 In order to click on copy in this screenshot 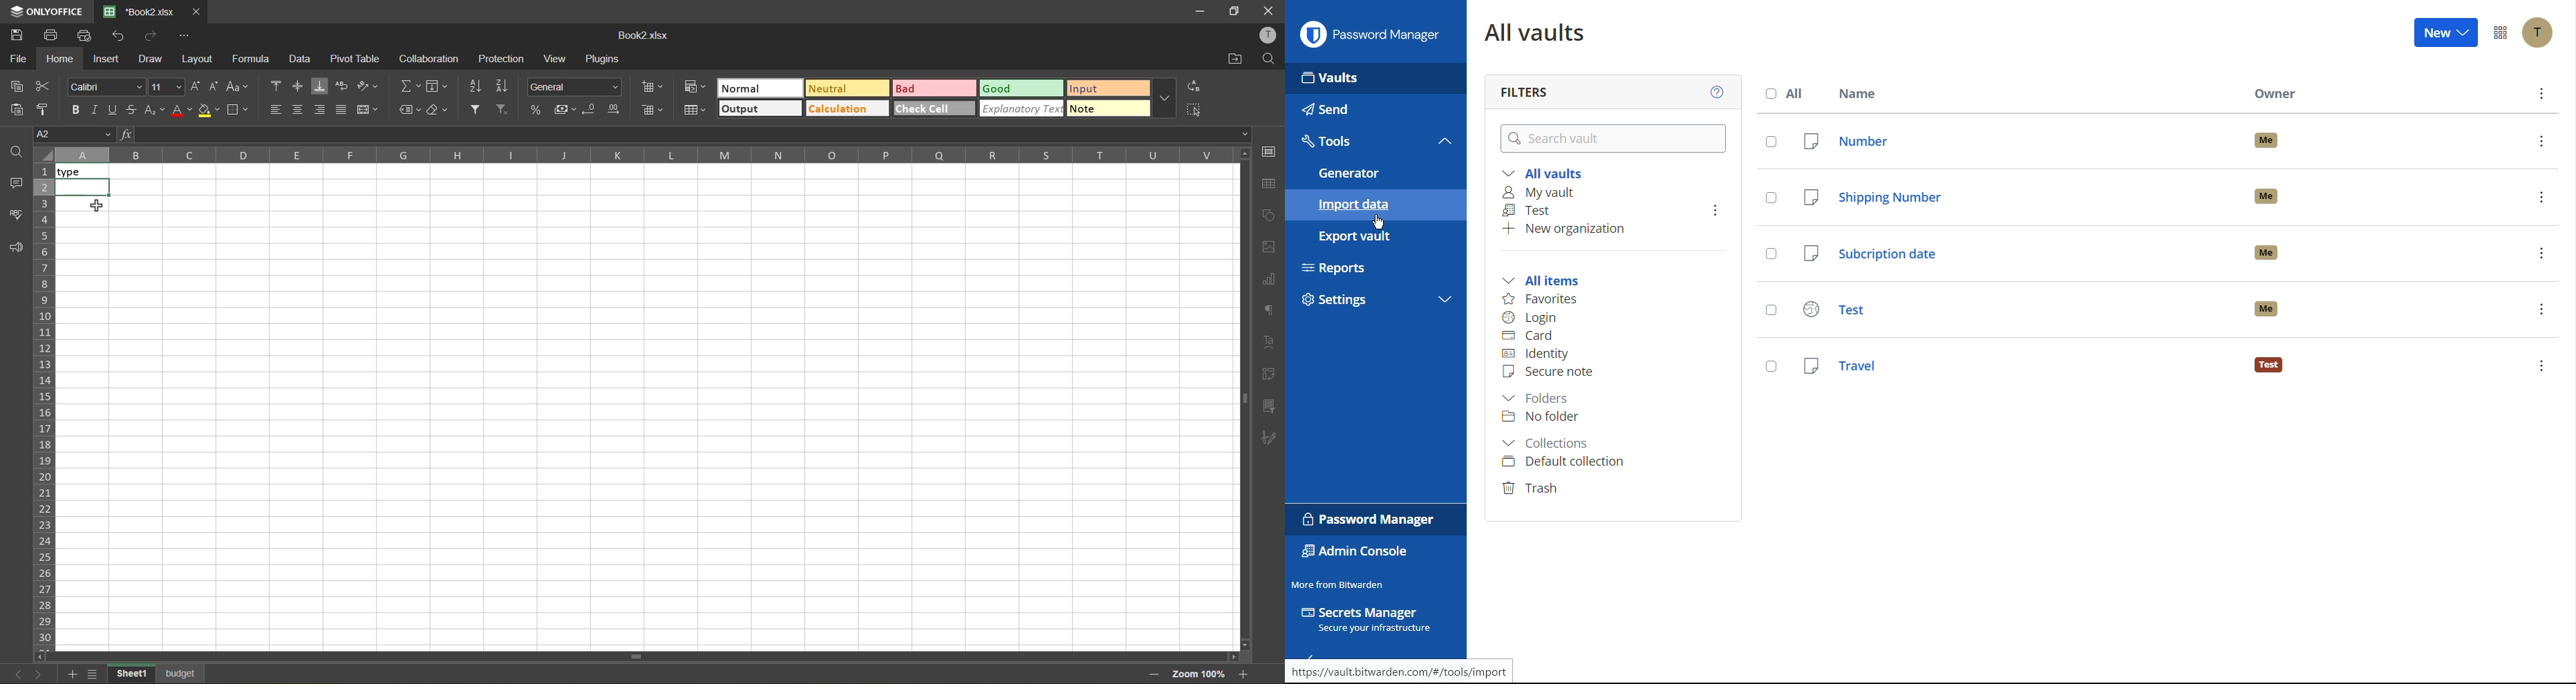, I will do `click(15, 86)`.